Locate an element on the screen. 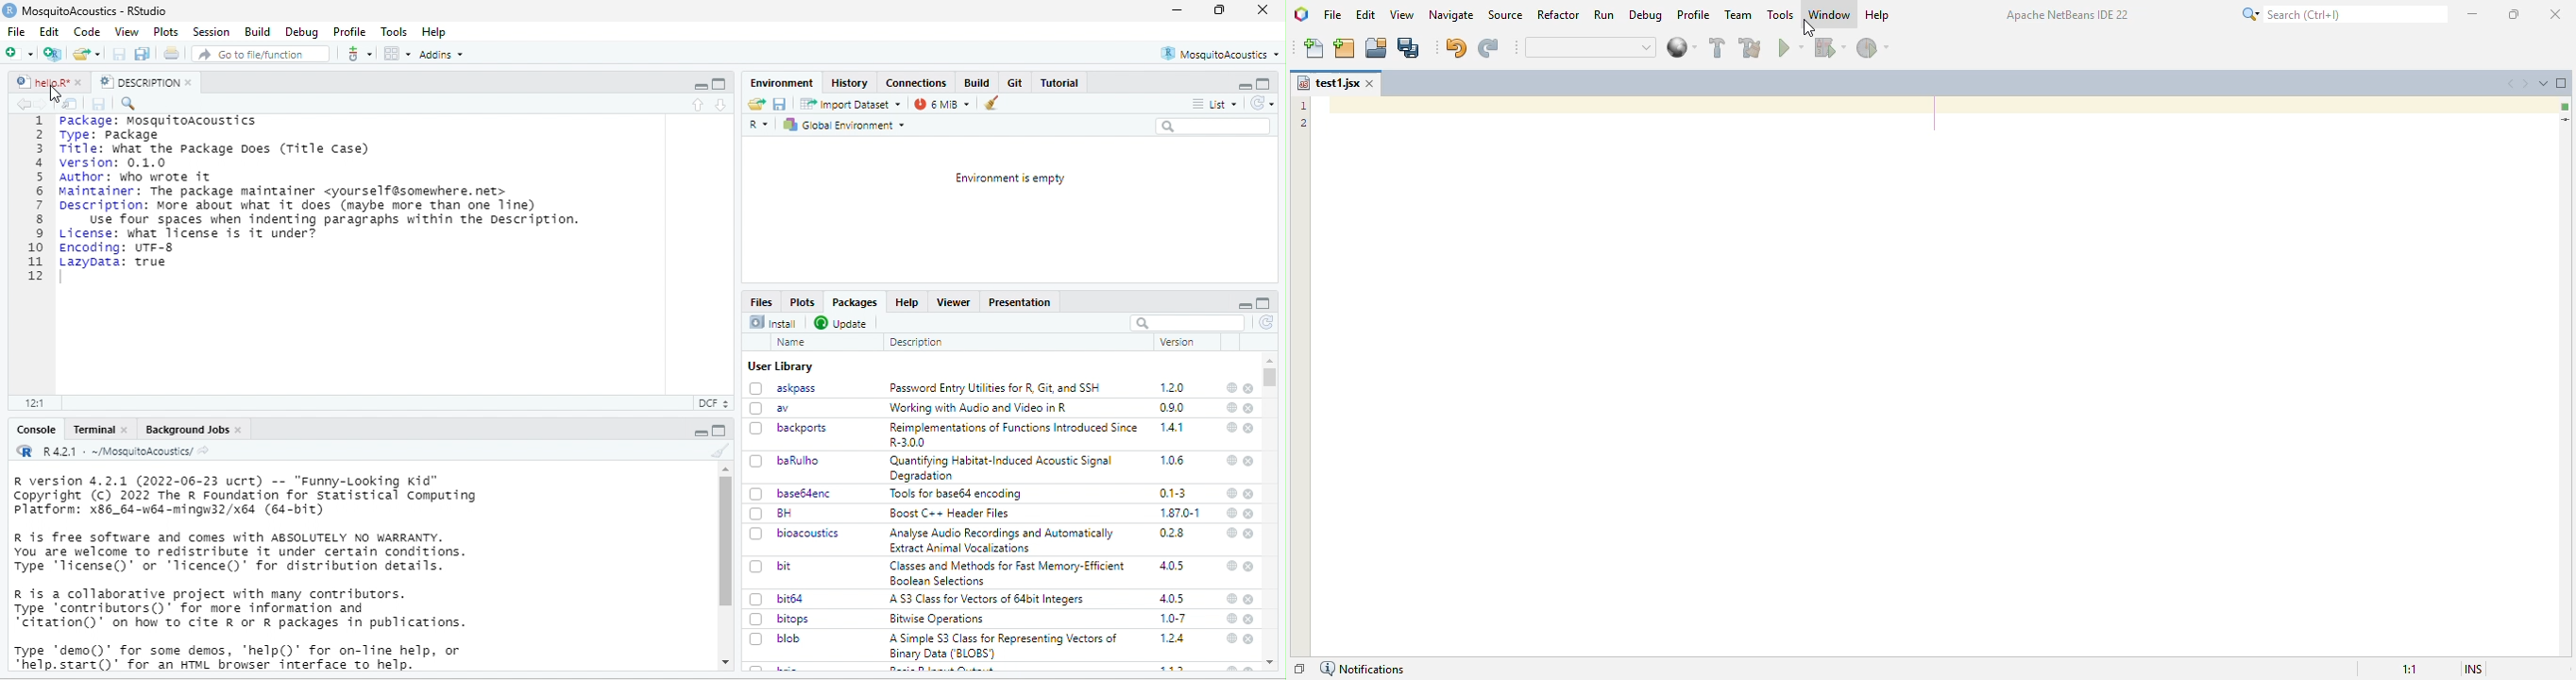  maximize is located at coordinates (1264, 84).